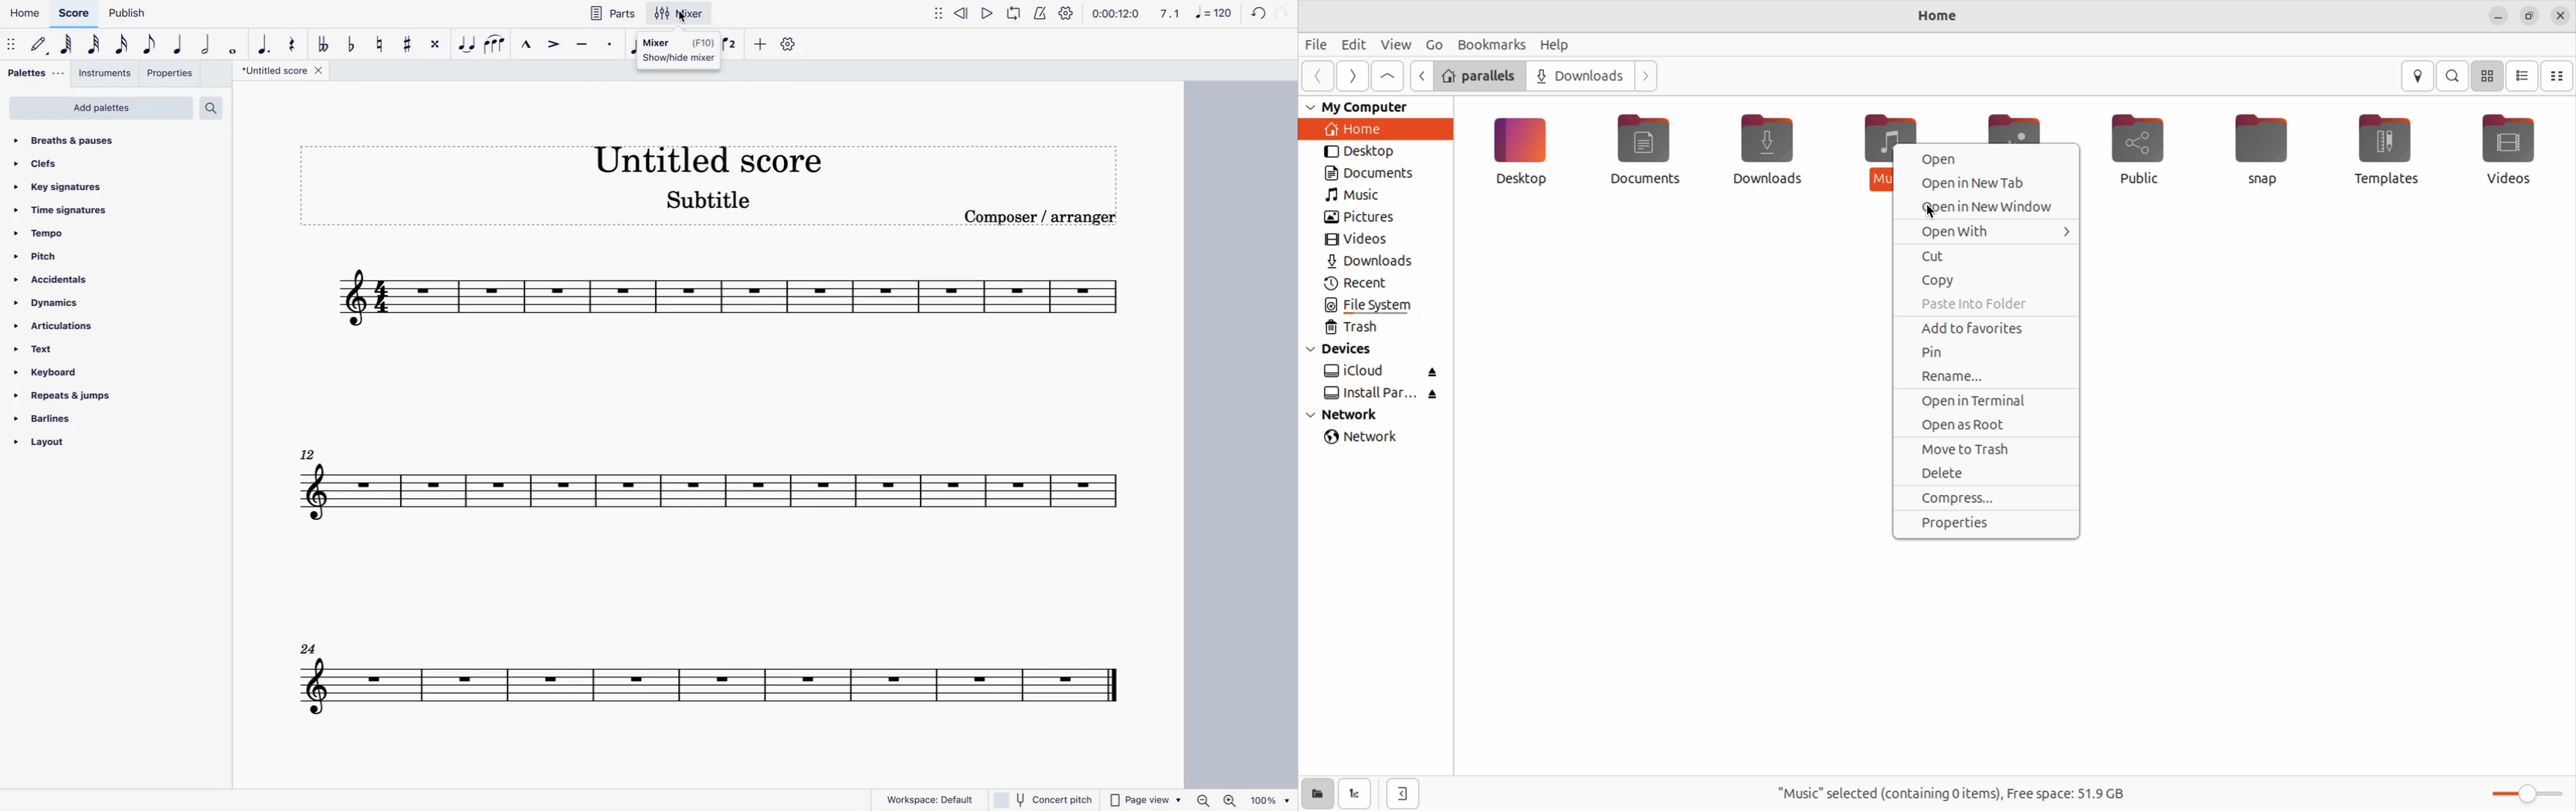  What do you see at coordinates (1581, 76) in the screenshot?
I see `Downloads` at bounding box center [1581, 76].